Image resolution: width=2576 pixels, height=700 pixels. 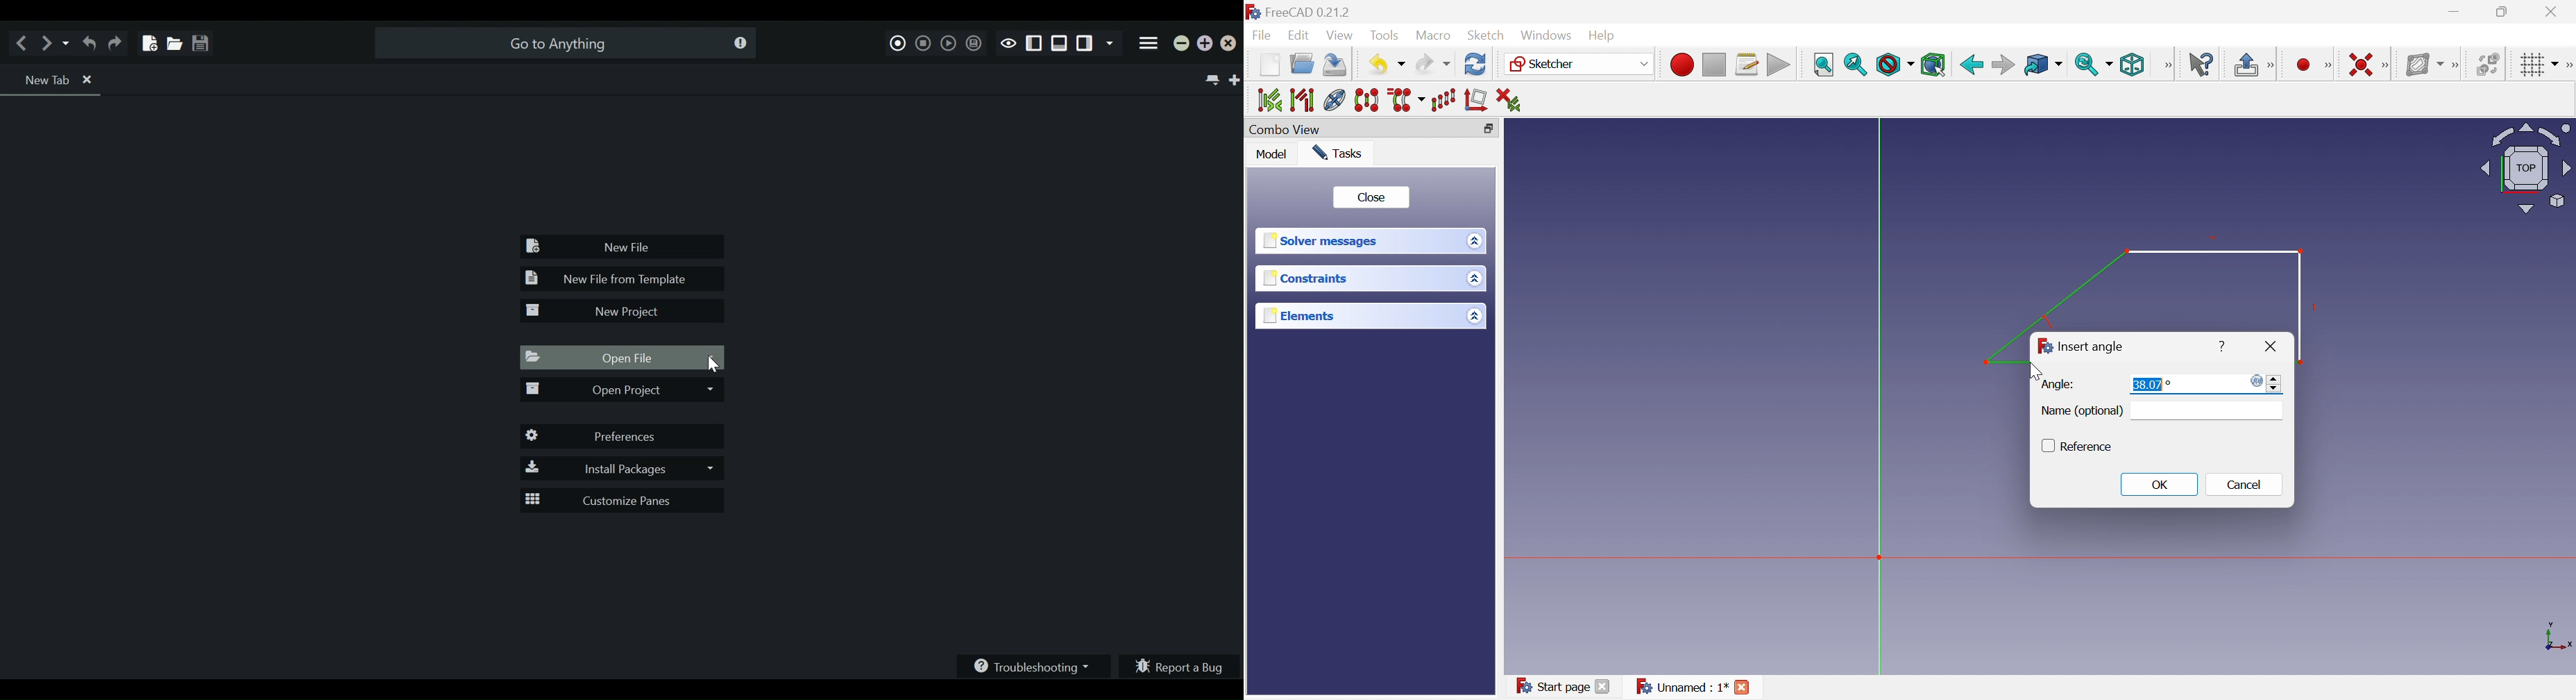 I want to click on Drop Down, so click(x=1403, y=65).